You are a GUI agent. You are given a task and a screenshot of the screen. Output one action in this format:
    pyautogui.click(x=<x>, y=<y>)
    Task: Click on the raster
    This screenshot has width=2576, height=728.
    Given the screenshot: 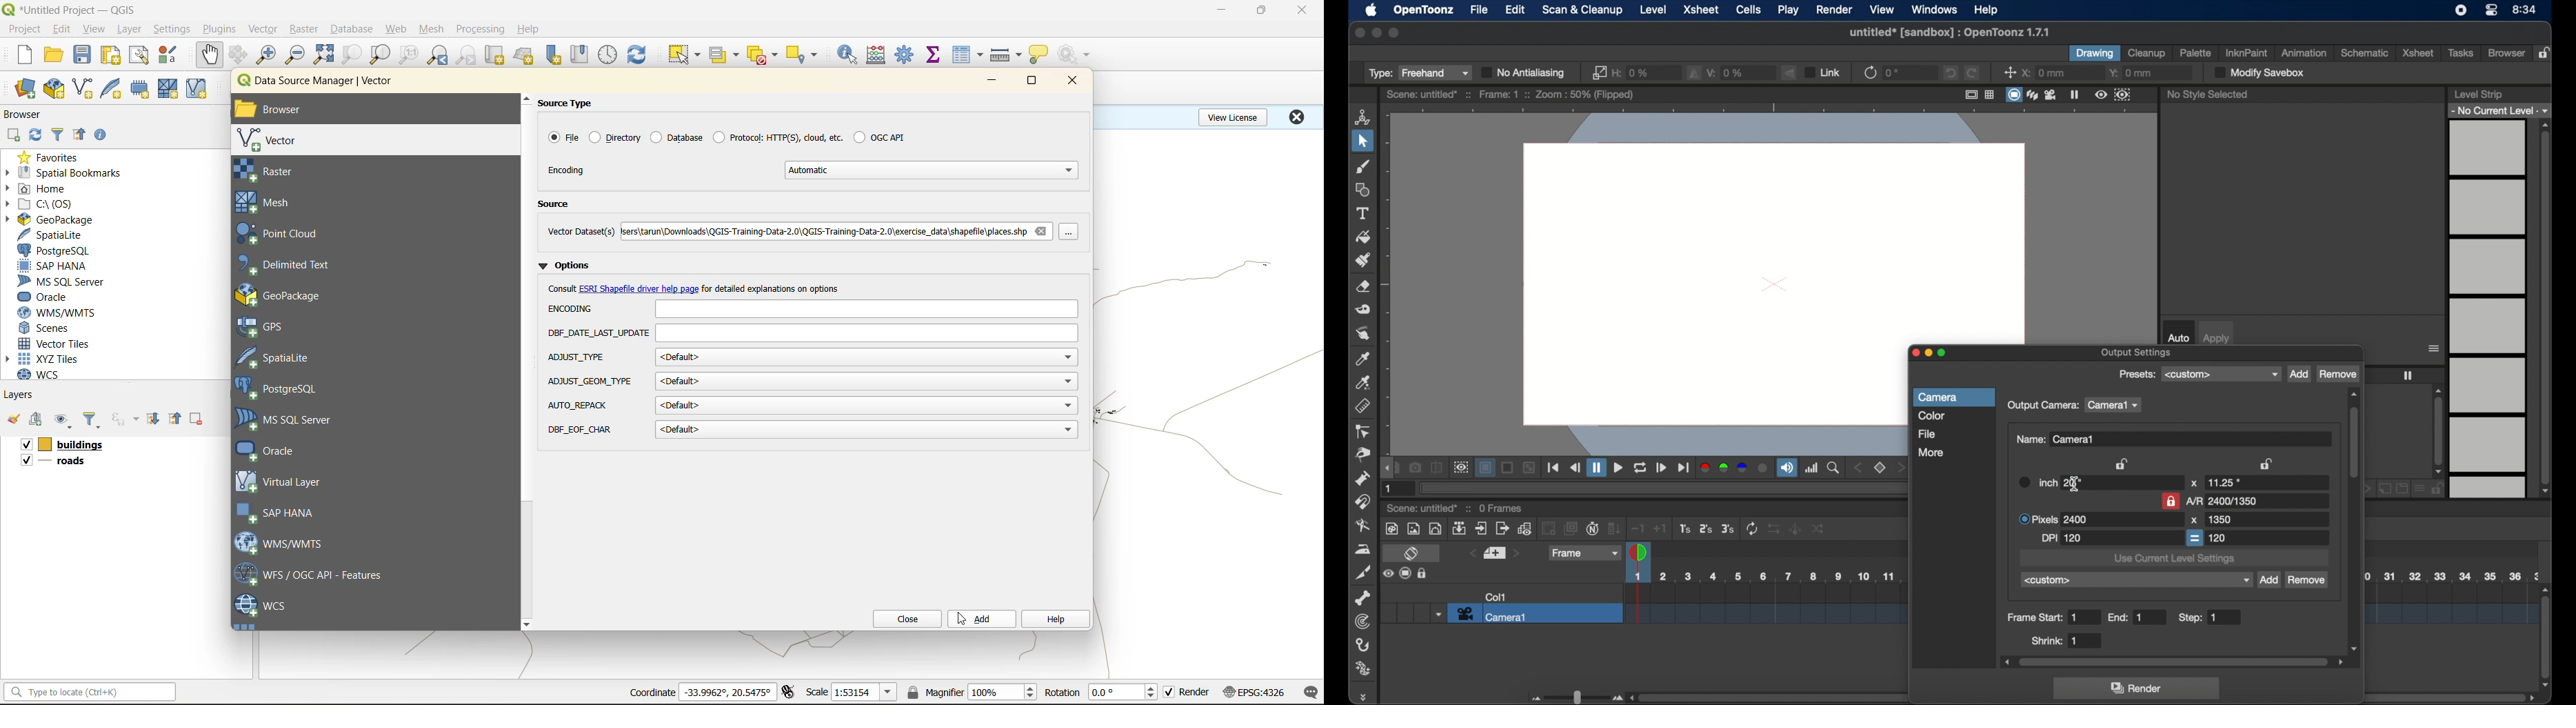 What is the action you would take?
    pyautogui.click(x=305, y=28)
    